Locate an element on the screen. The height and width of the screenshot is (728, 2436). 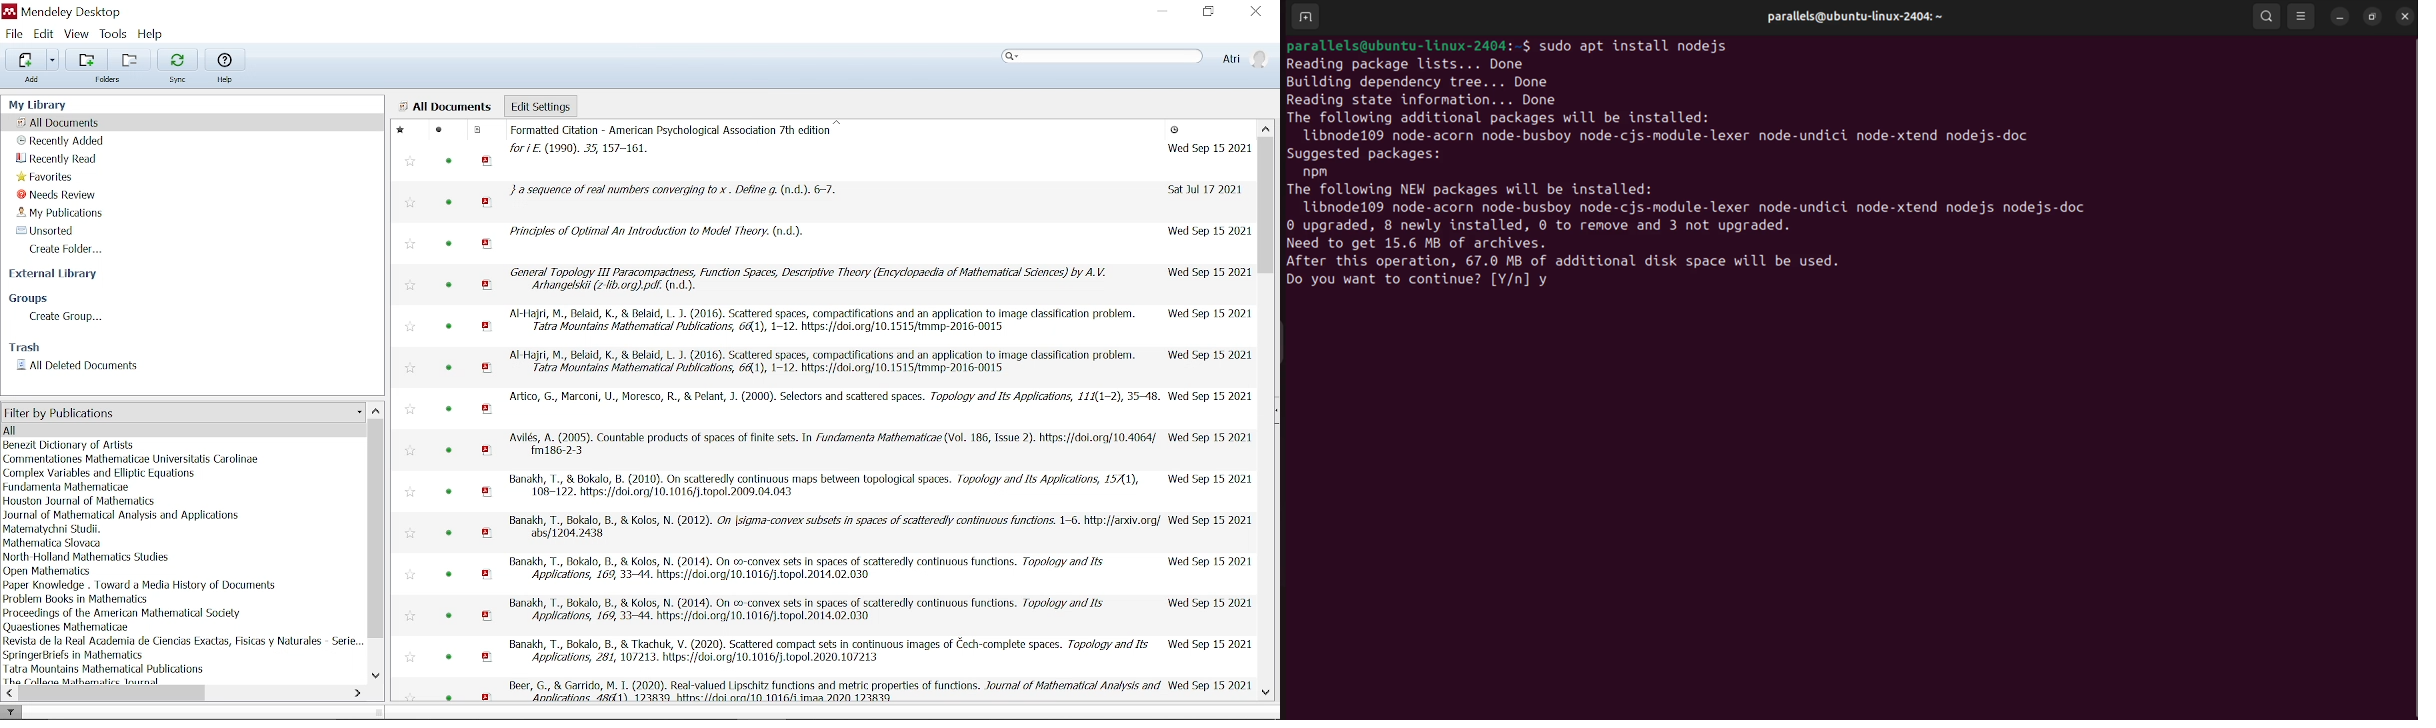
View is located at coordinates (77, 34).